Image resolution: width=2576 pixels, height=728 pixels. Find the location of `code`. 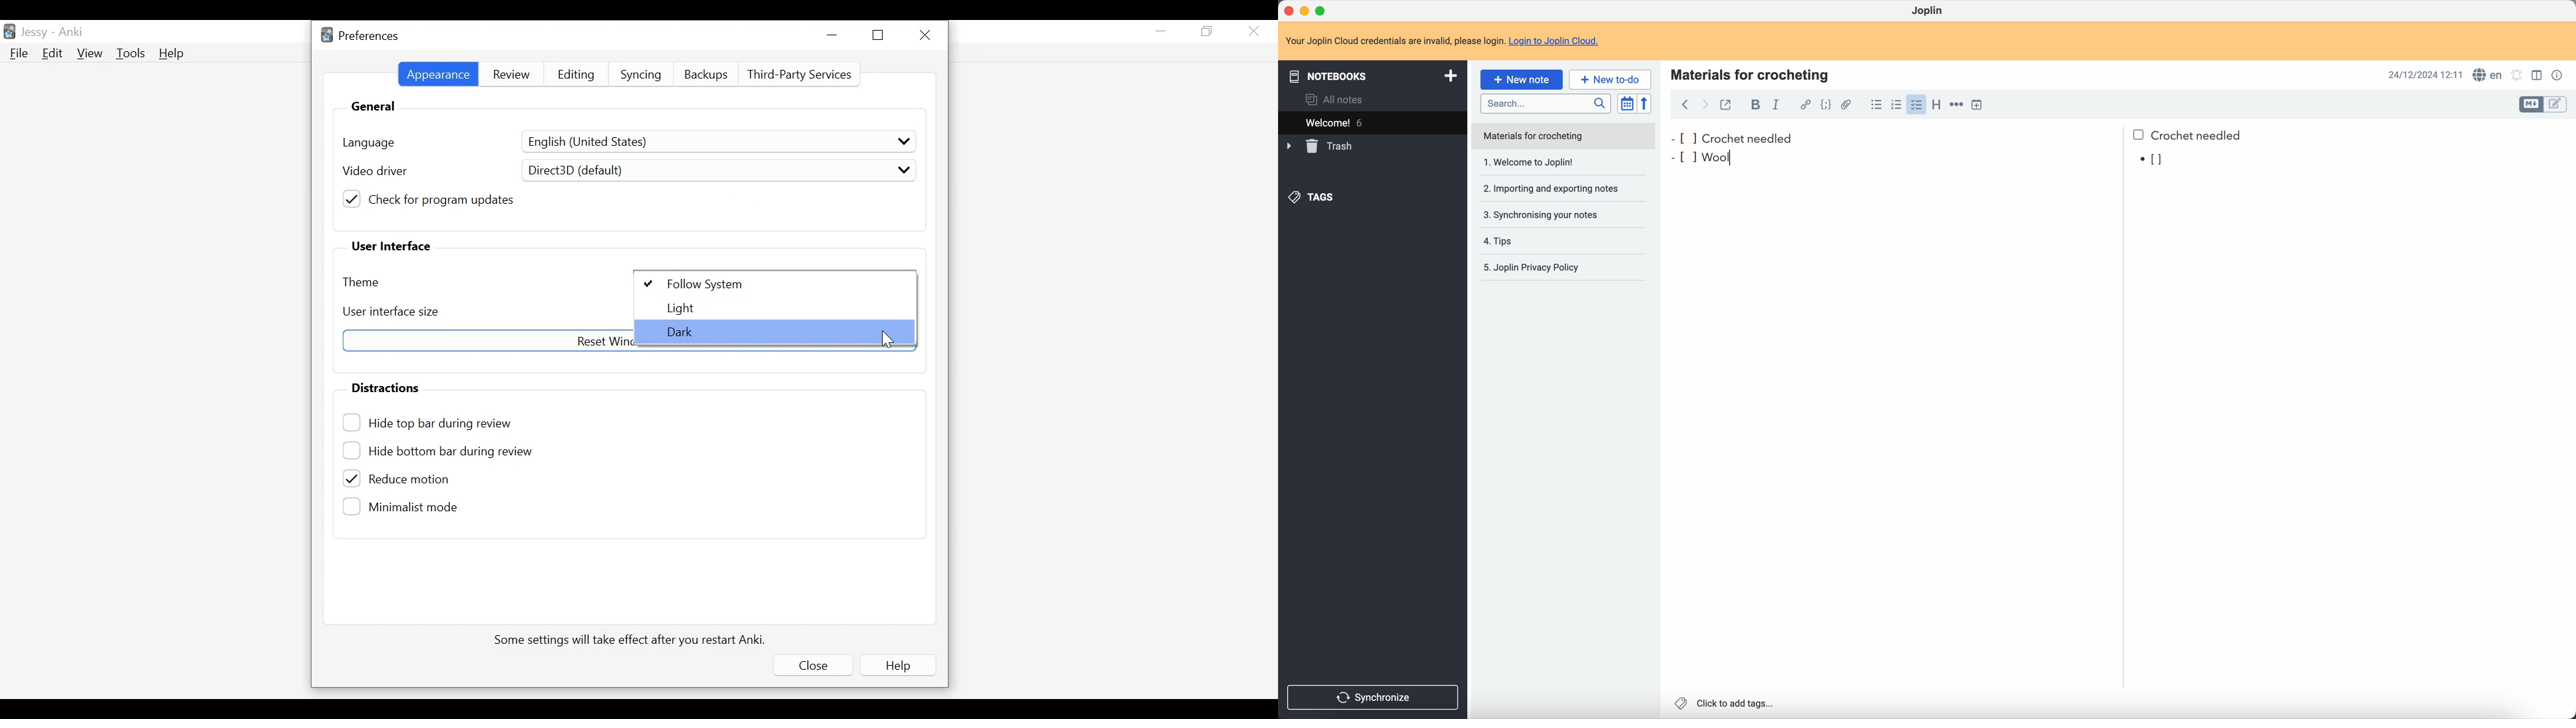

code is located at coordinates (1828, 105).